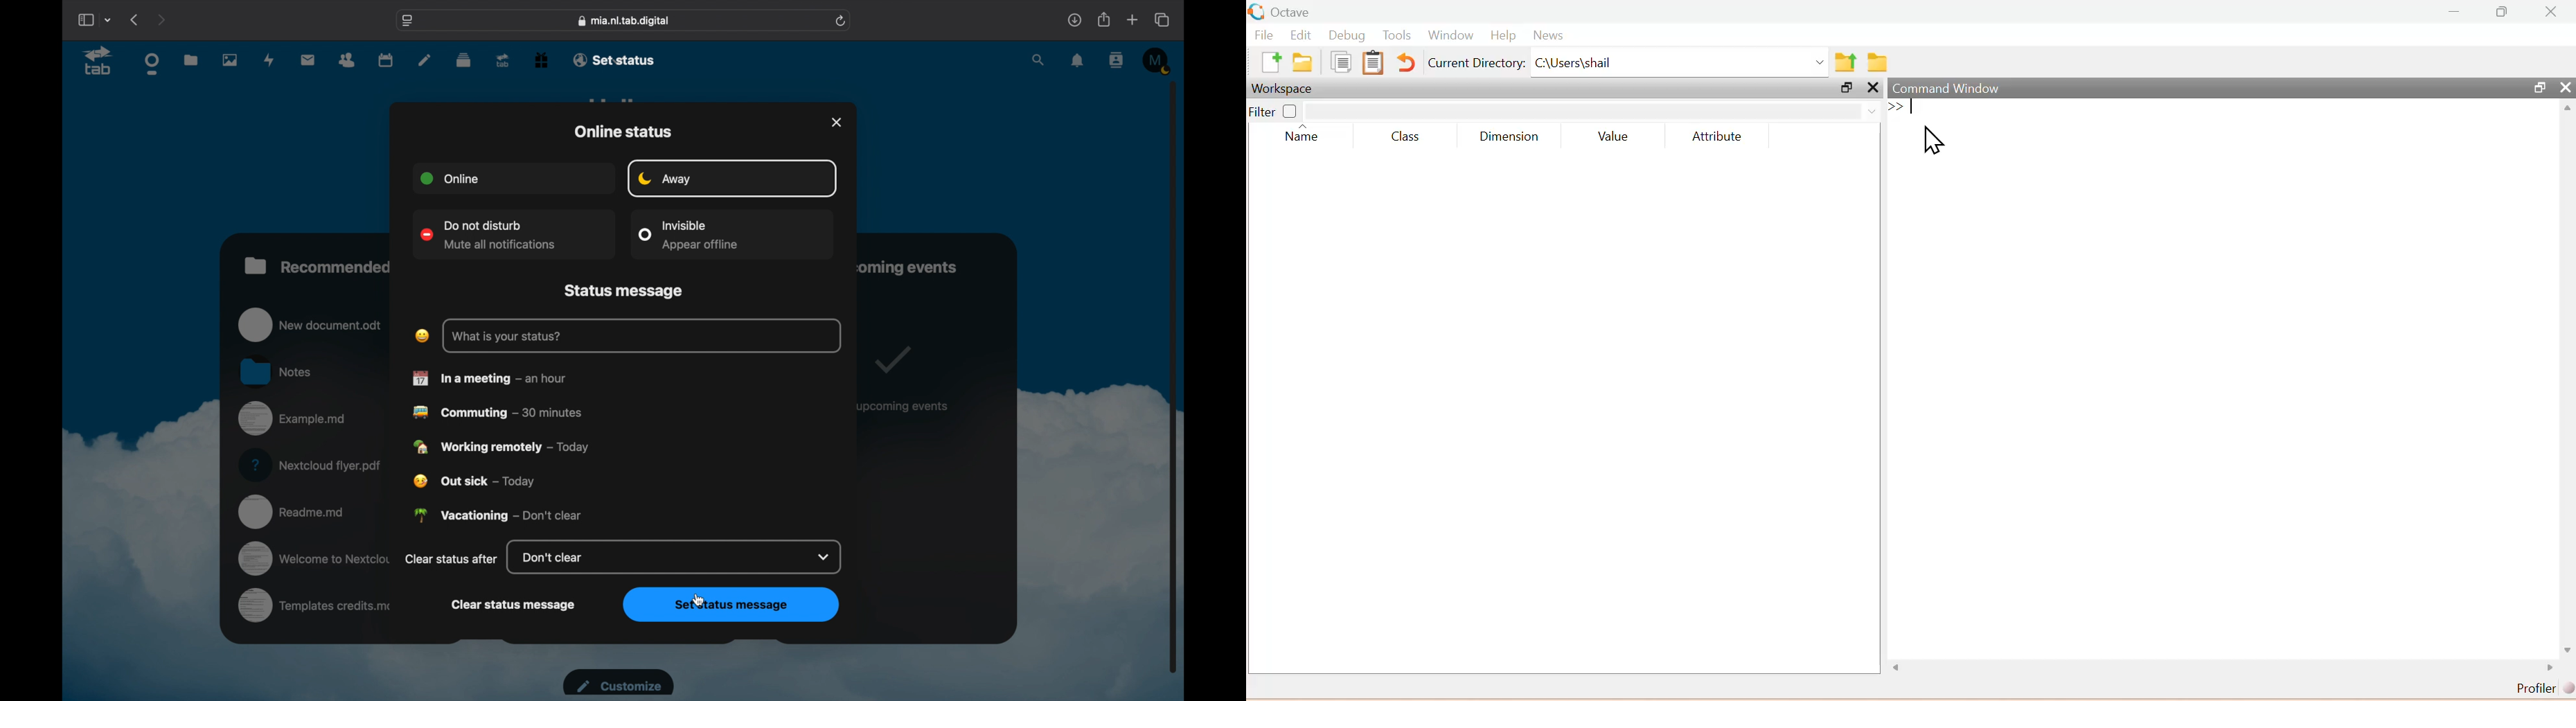 The image size is (2576, 728). I want to click on Browse directories, so click(1877, 64).